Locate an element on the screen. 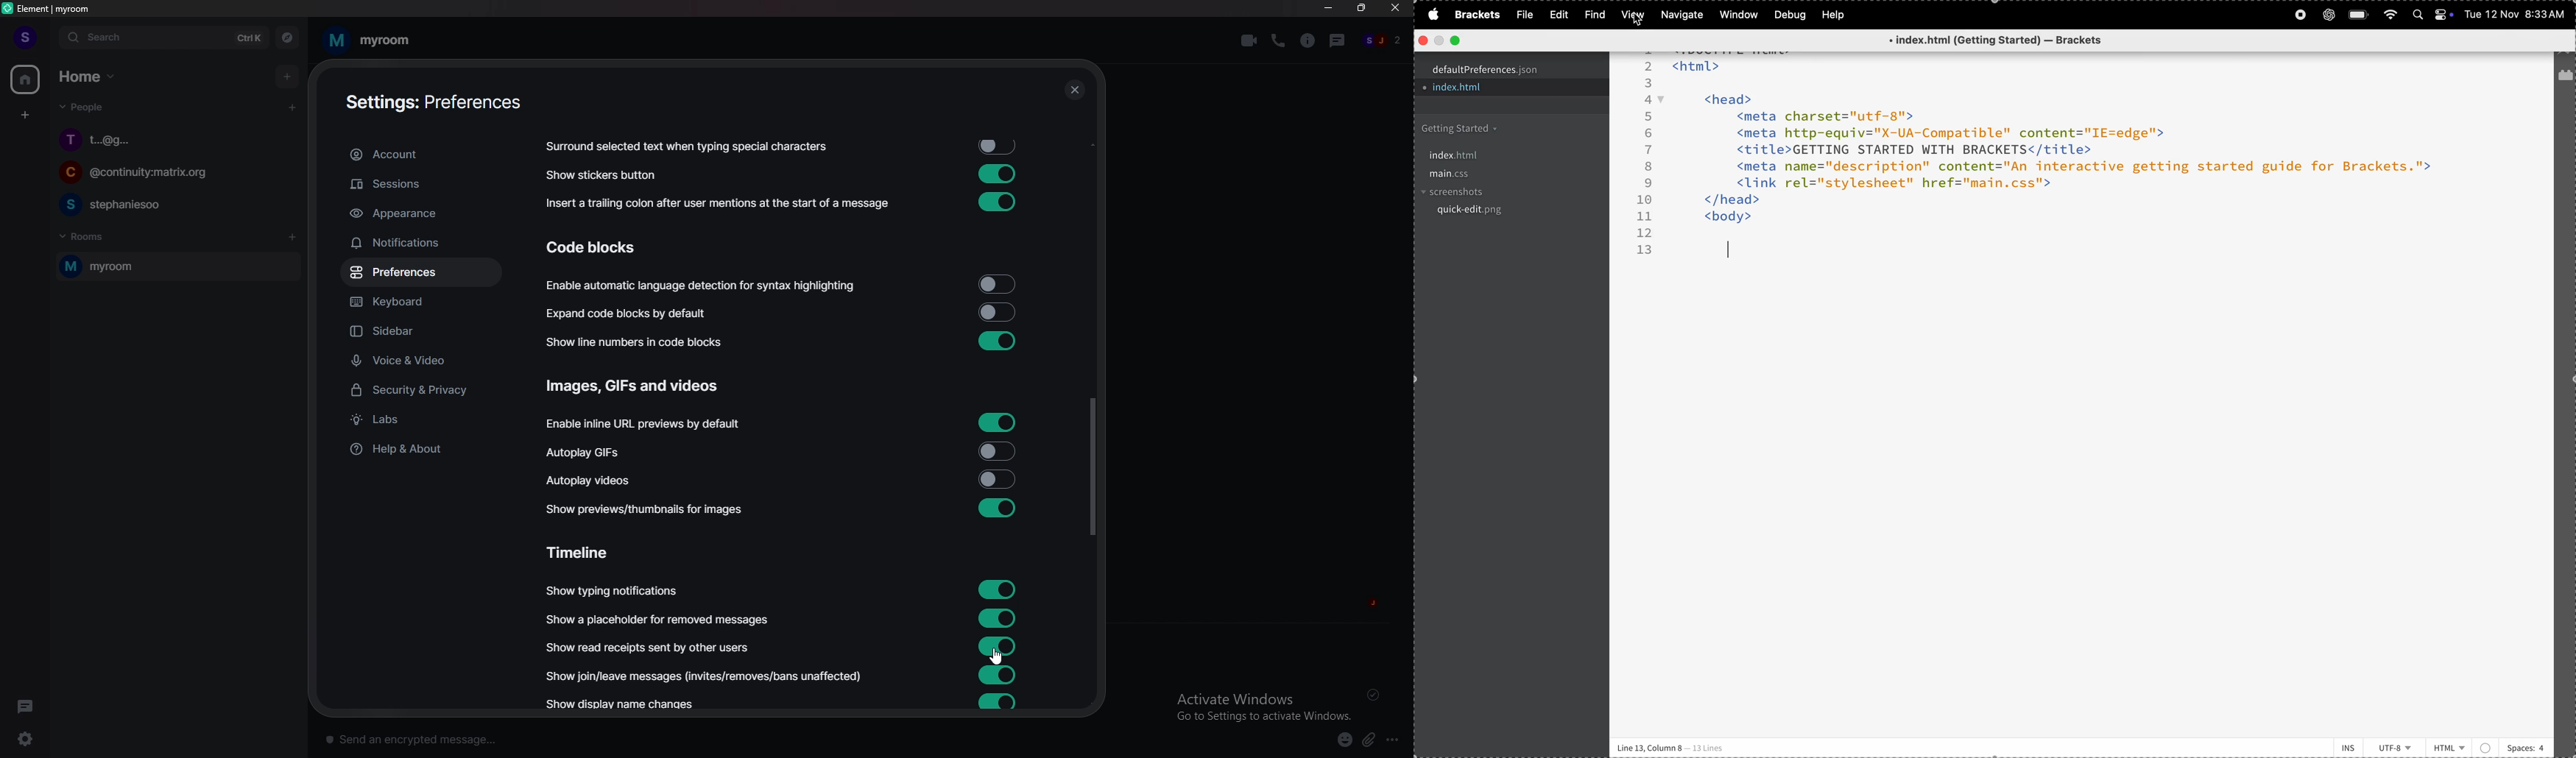 This screenshot has height=784, width=2576. account is located at coordinates (420, 155).